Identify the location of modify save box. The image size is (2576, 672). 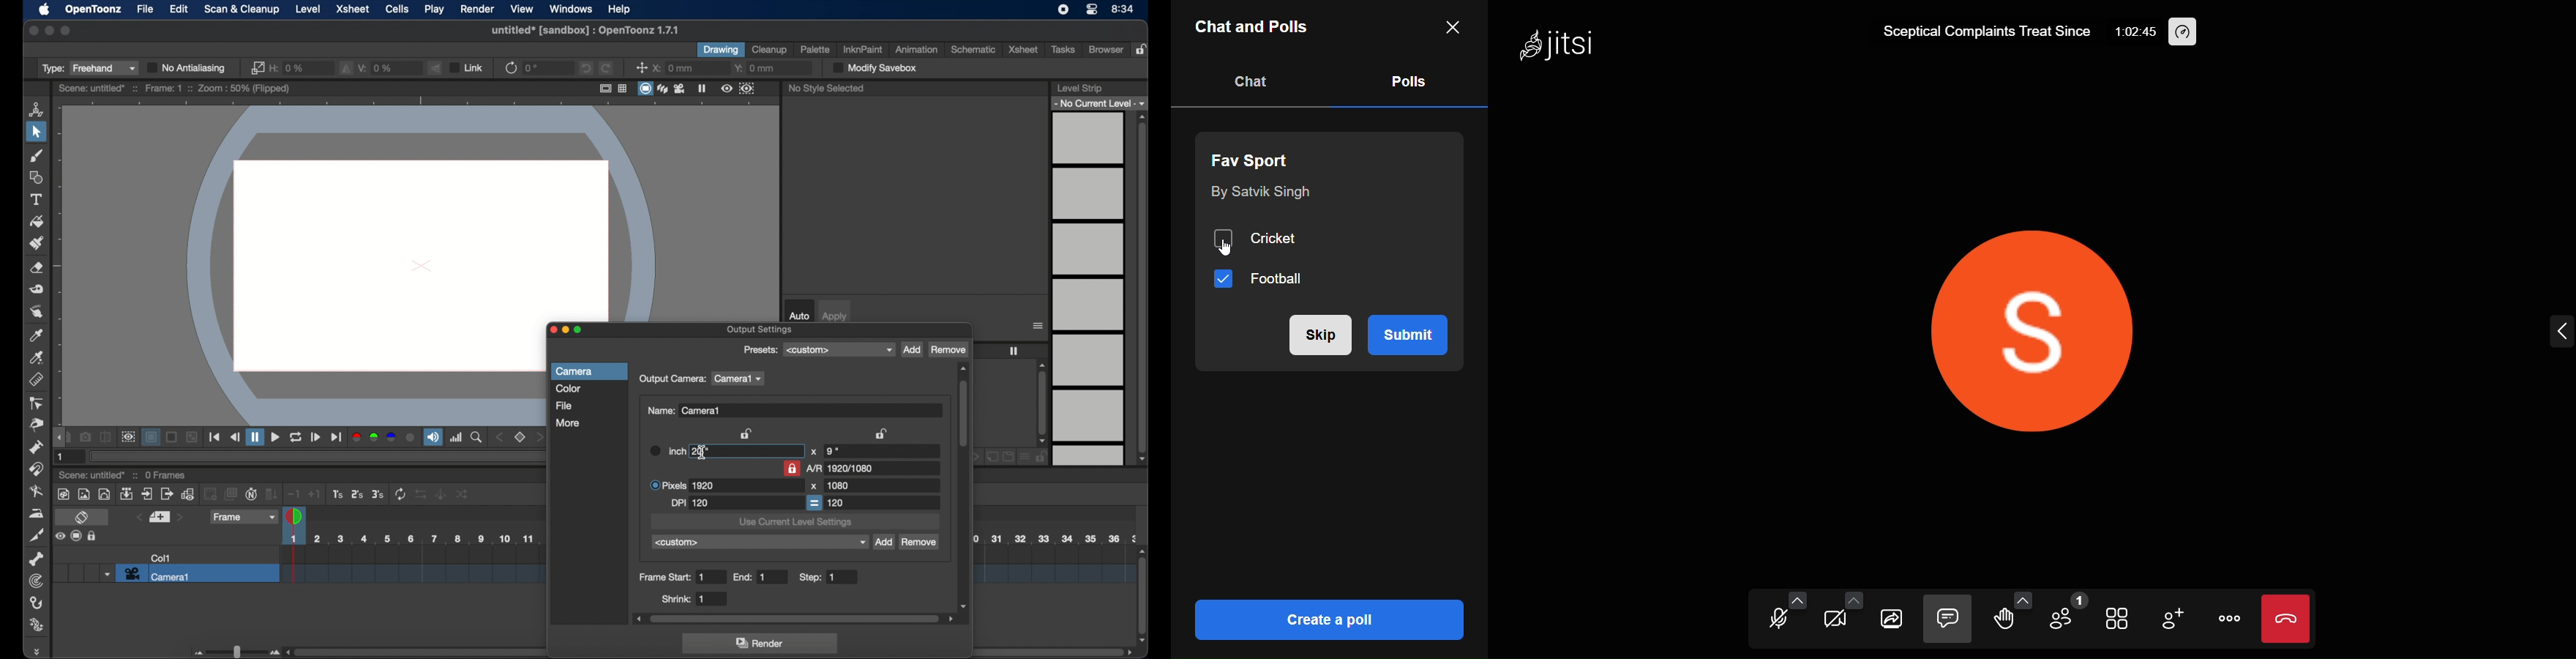
(873, 68).